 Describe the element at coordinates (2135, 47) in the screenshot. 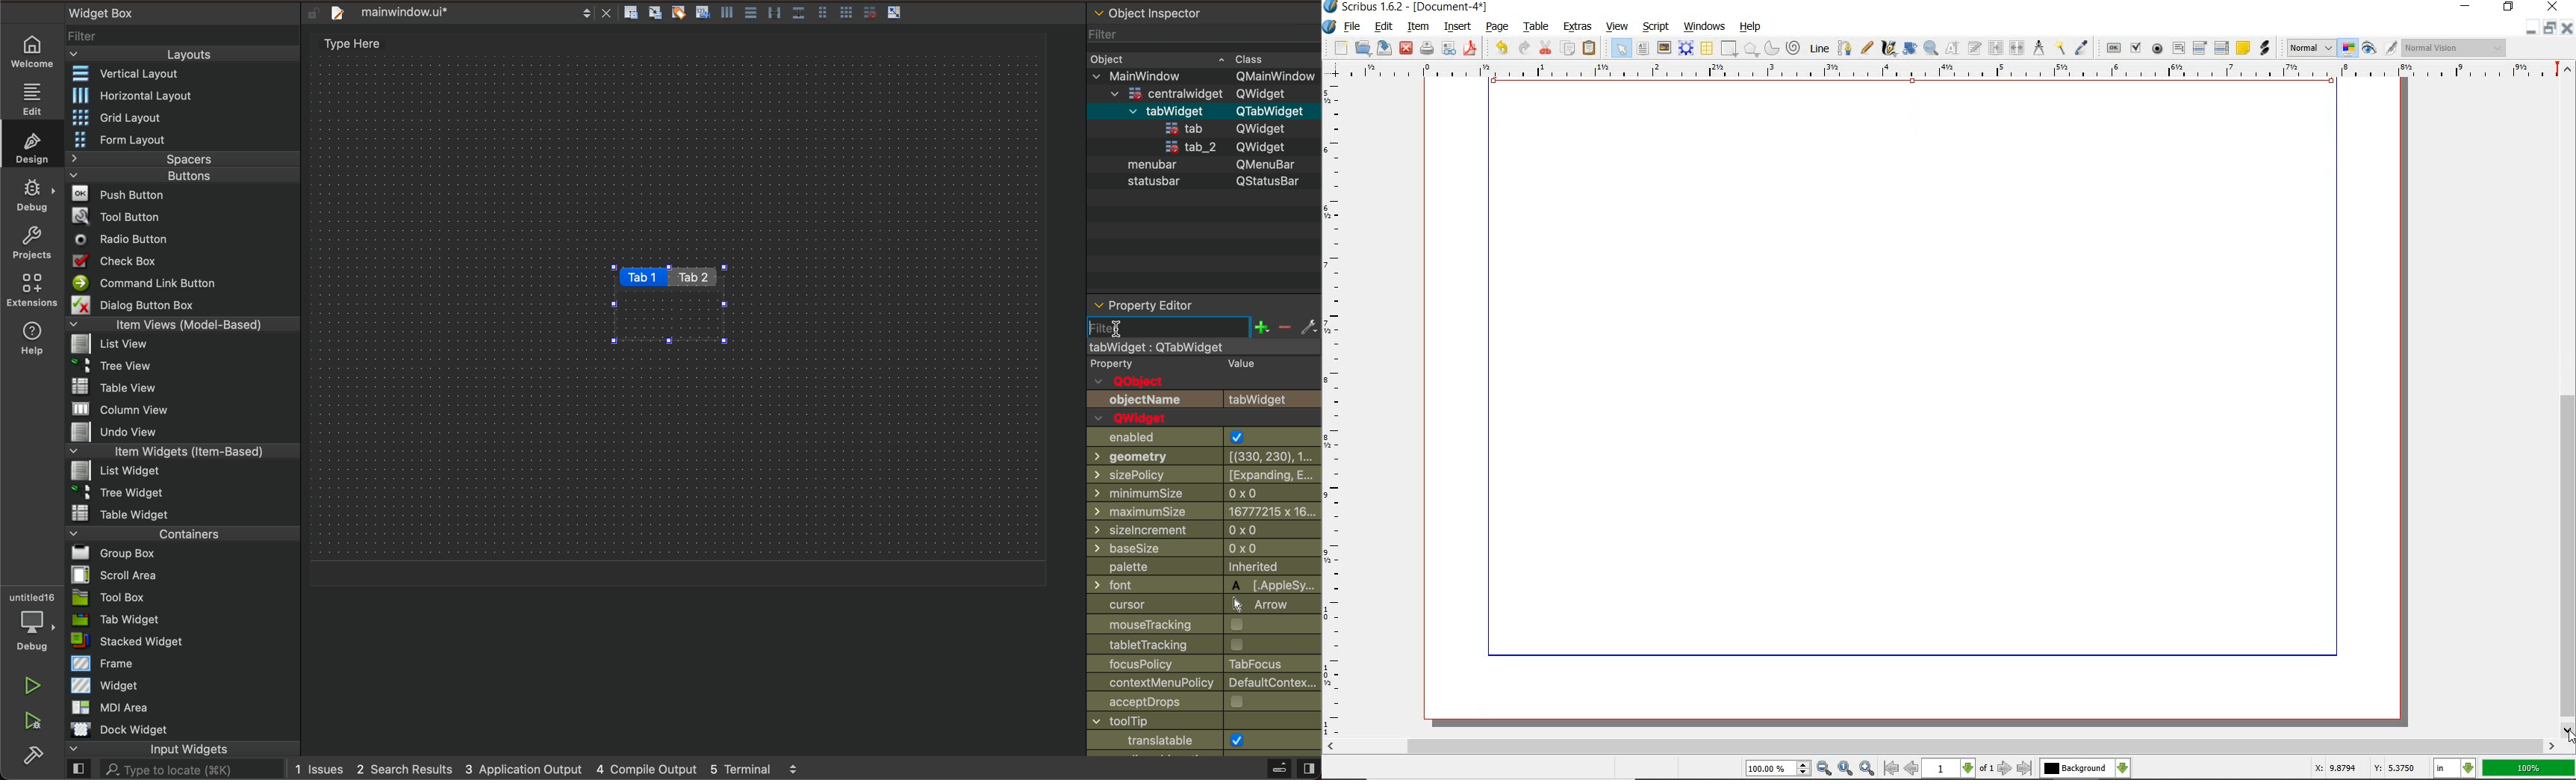

I see `pdf check box` at that location.